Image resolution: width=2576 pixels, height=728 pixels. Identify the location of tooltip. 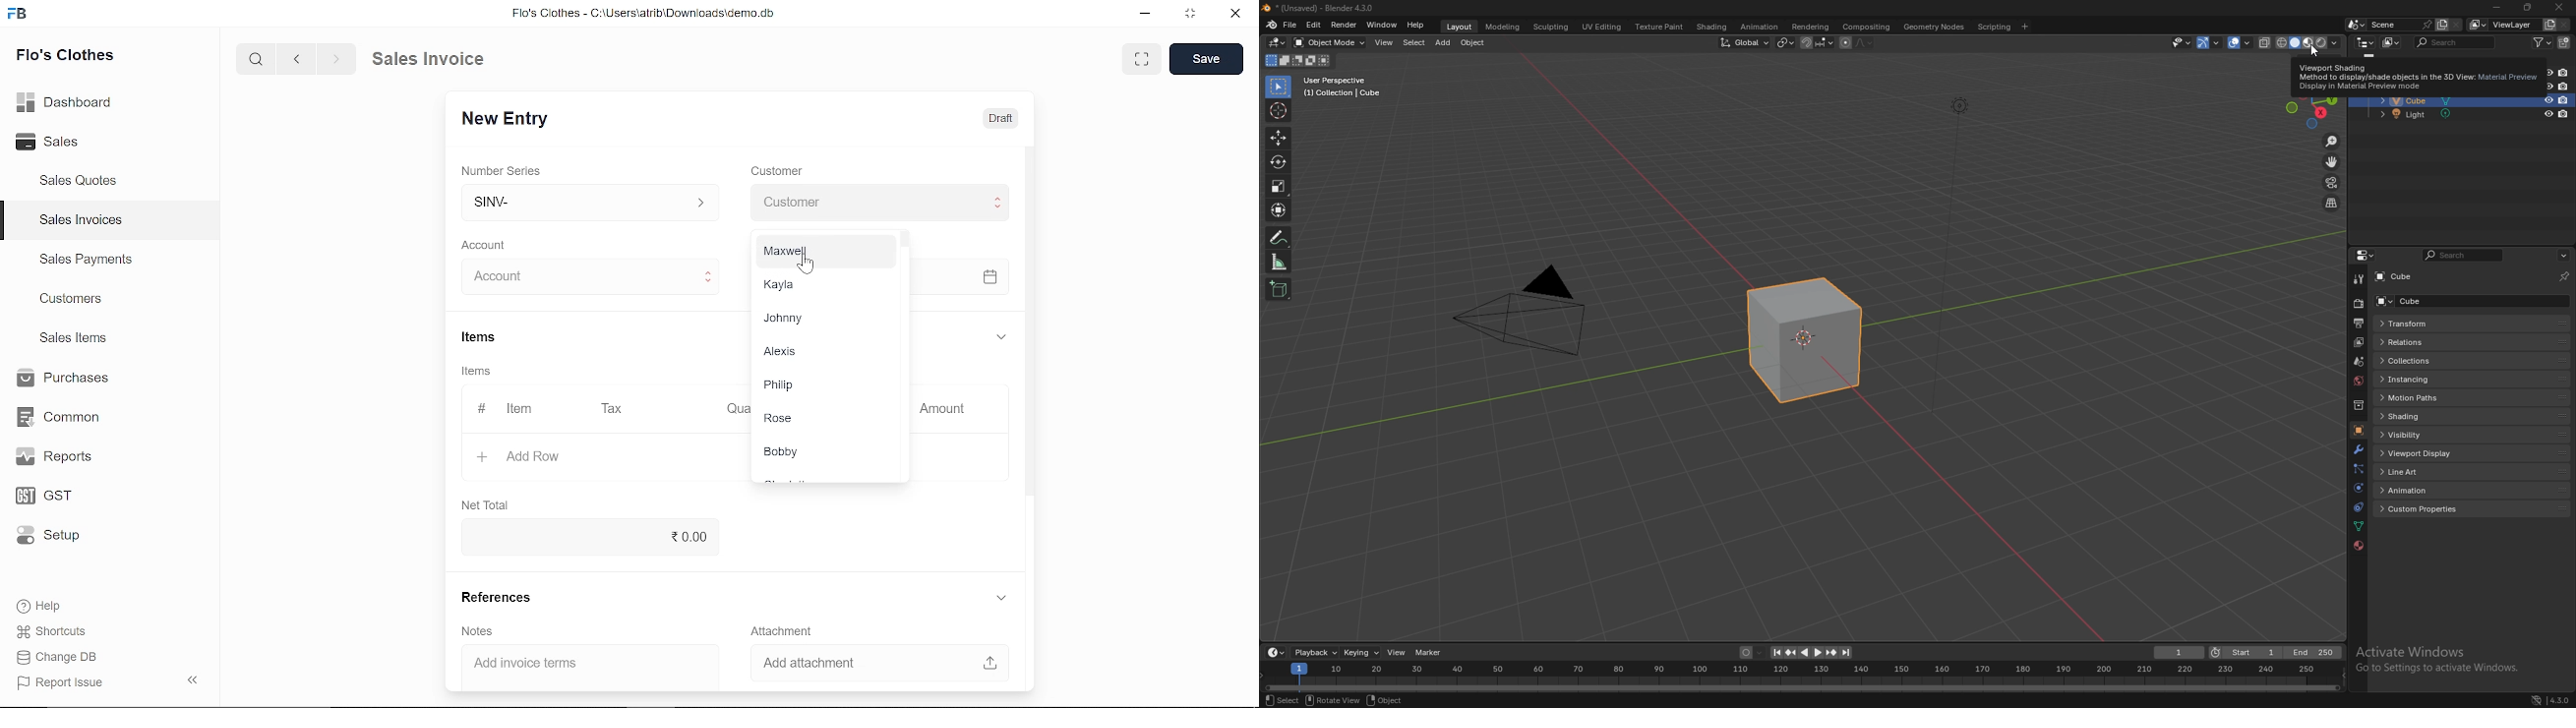
(2419, 80).